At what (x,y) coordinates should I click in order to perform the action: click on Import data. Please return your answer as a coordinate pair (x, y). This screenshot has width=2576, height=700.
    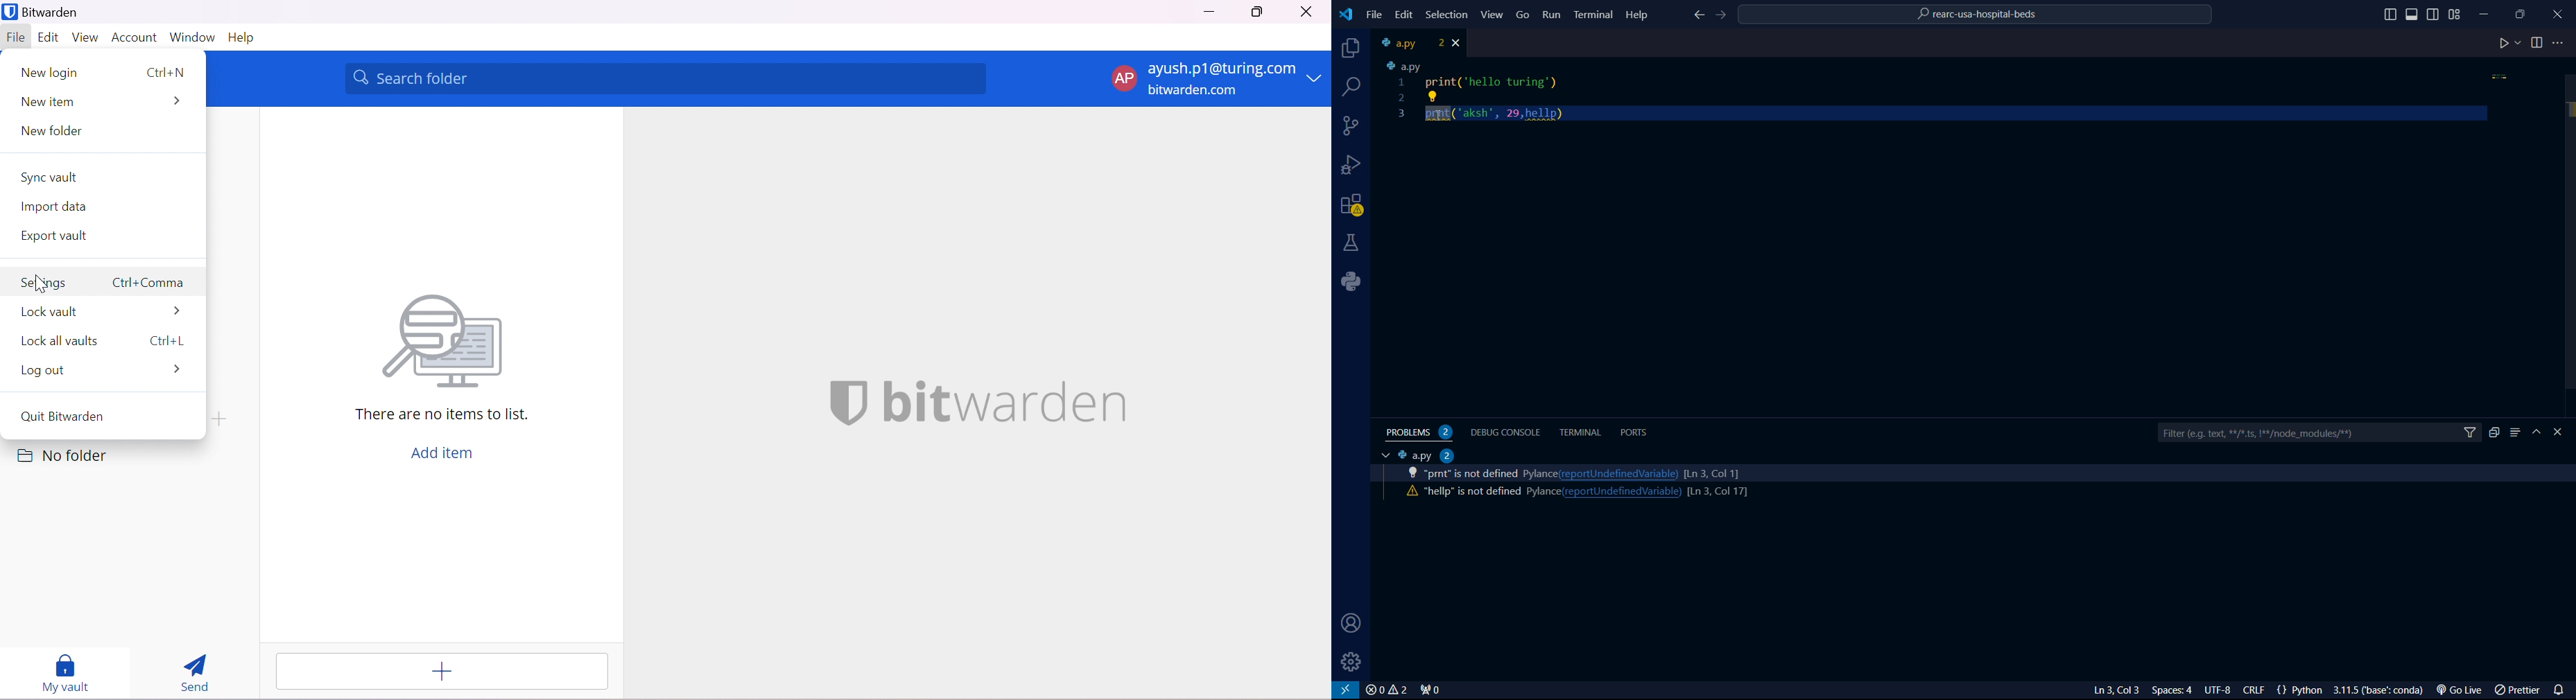
    Looking at the image, I should click on (57, 208).